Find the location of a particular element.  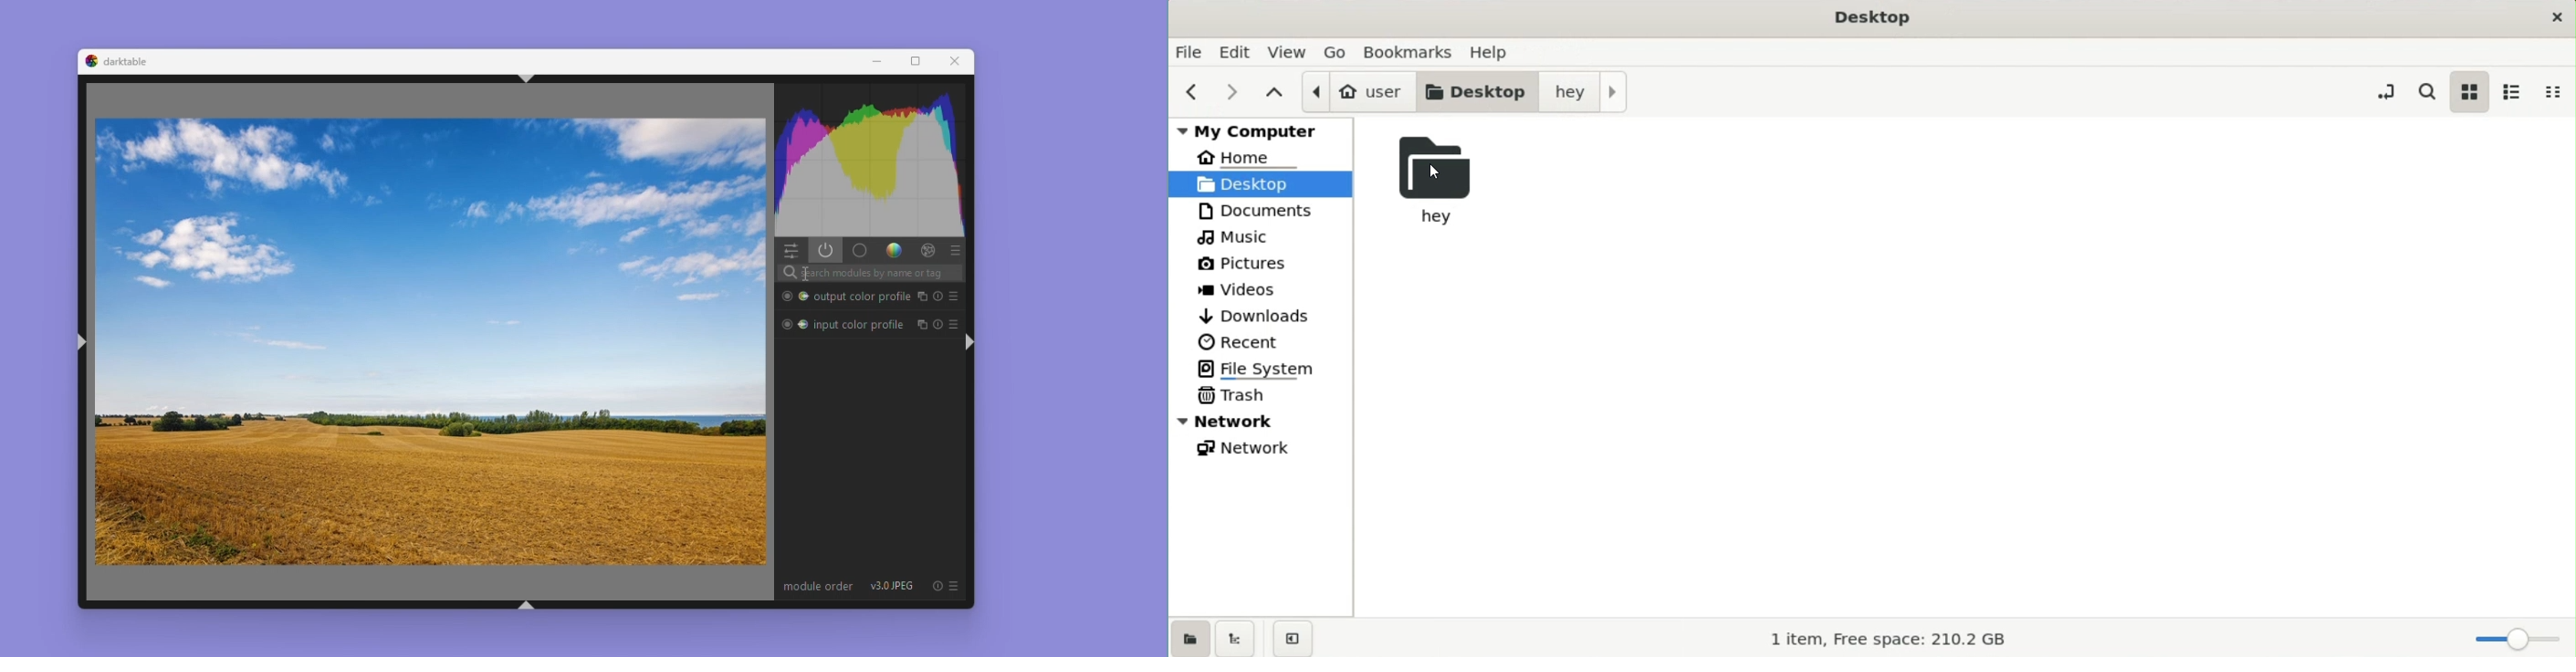

Color Calibration is located at coordinates (803, 326).